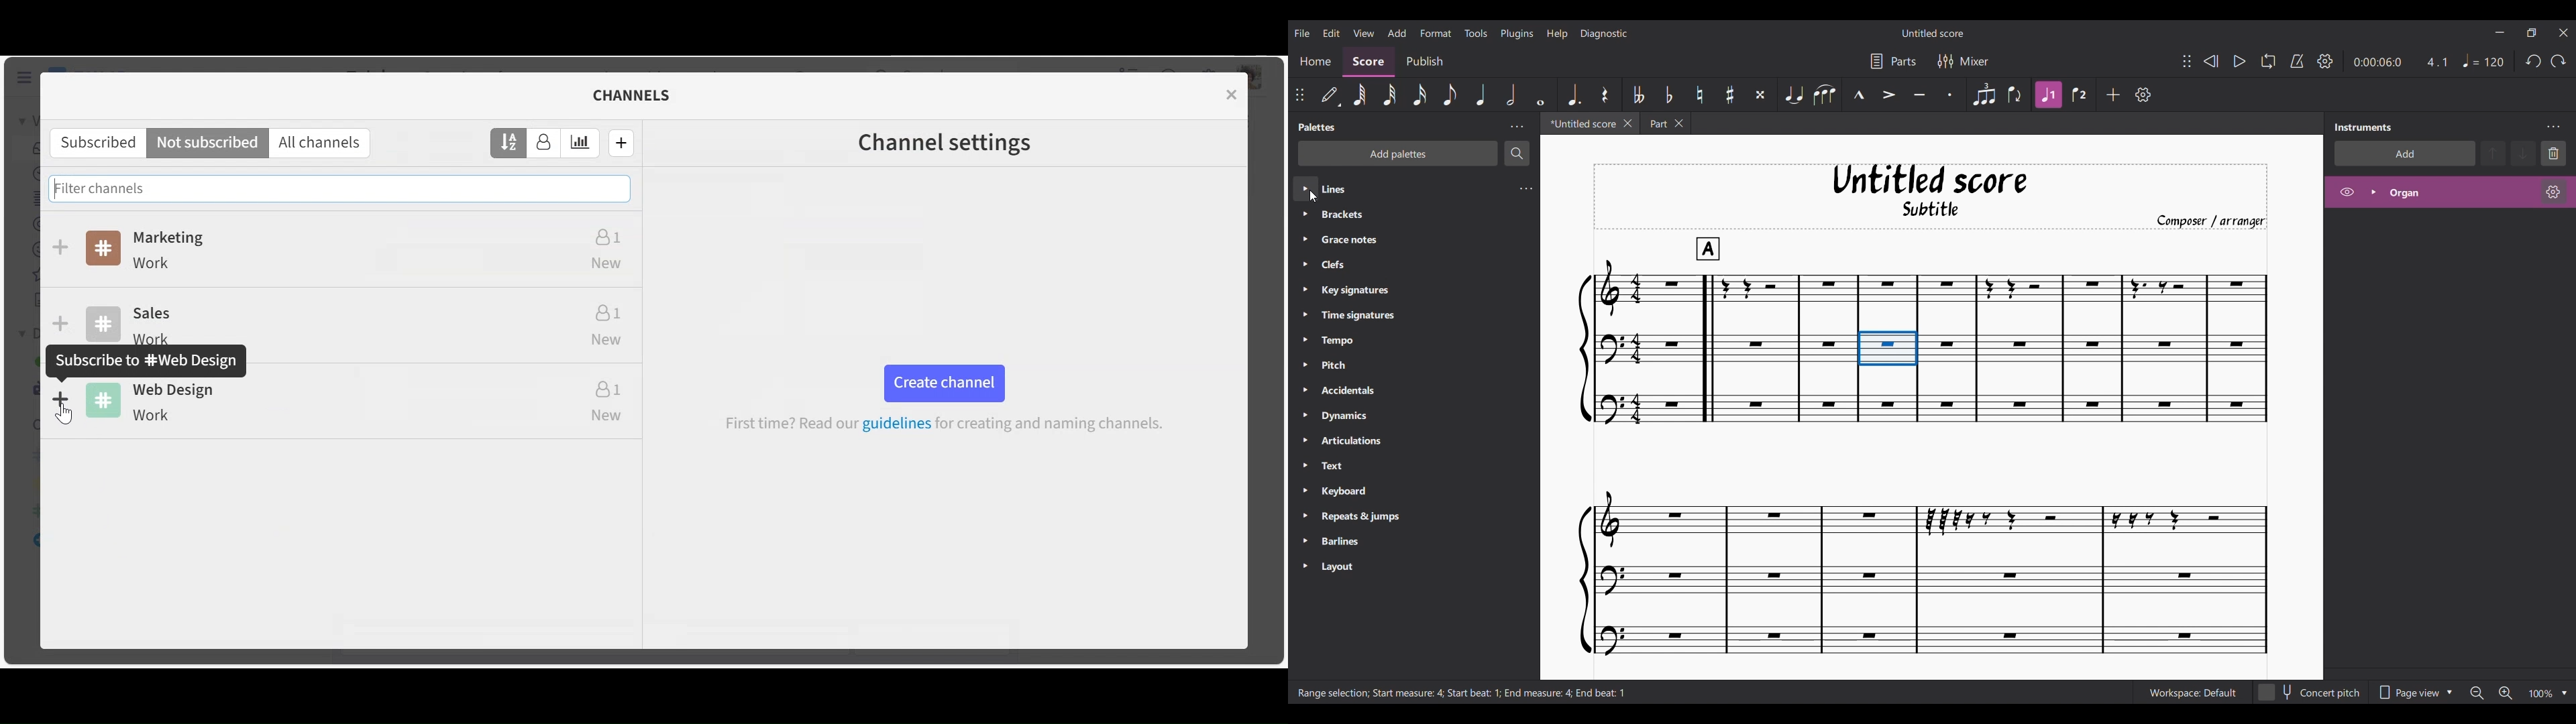  I want to click on Panel title, so click(2363, 127).